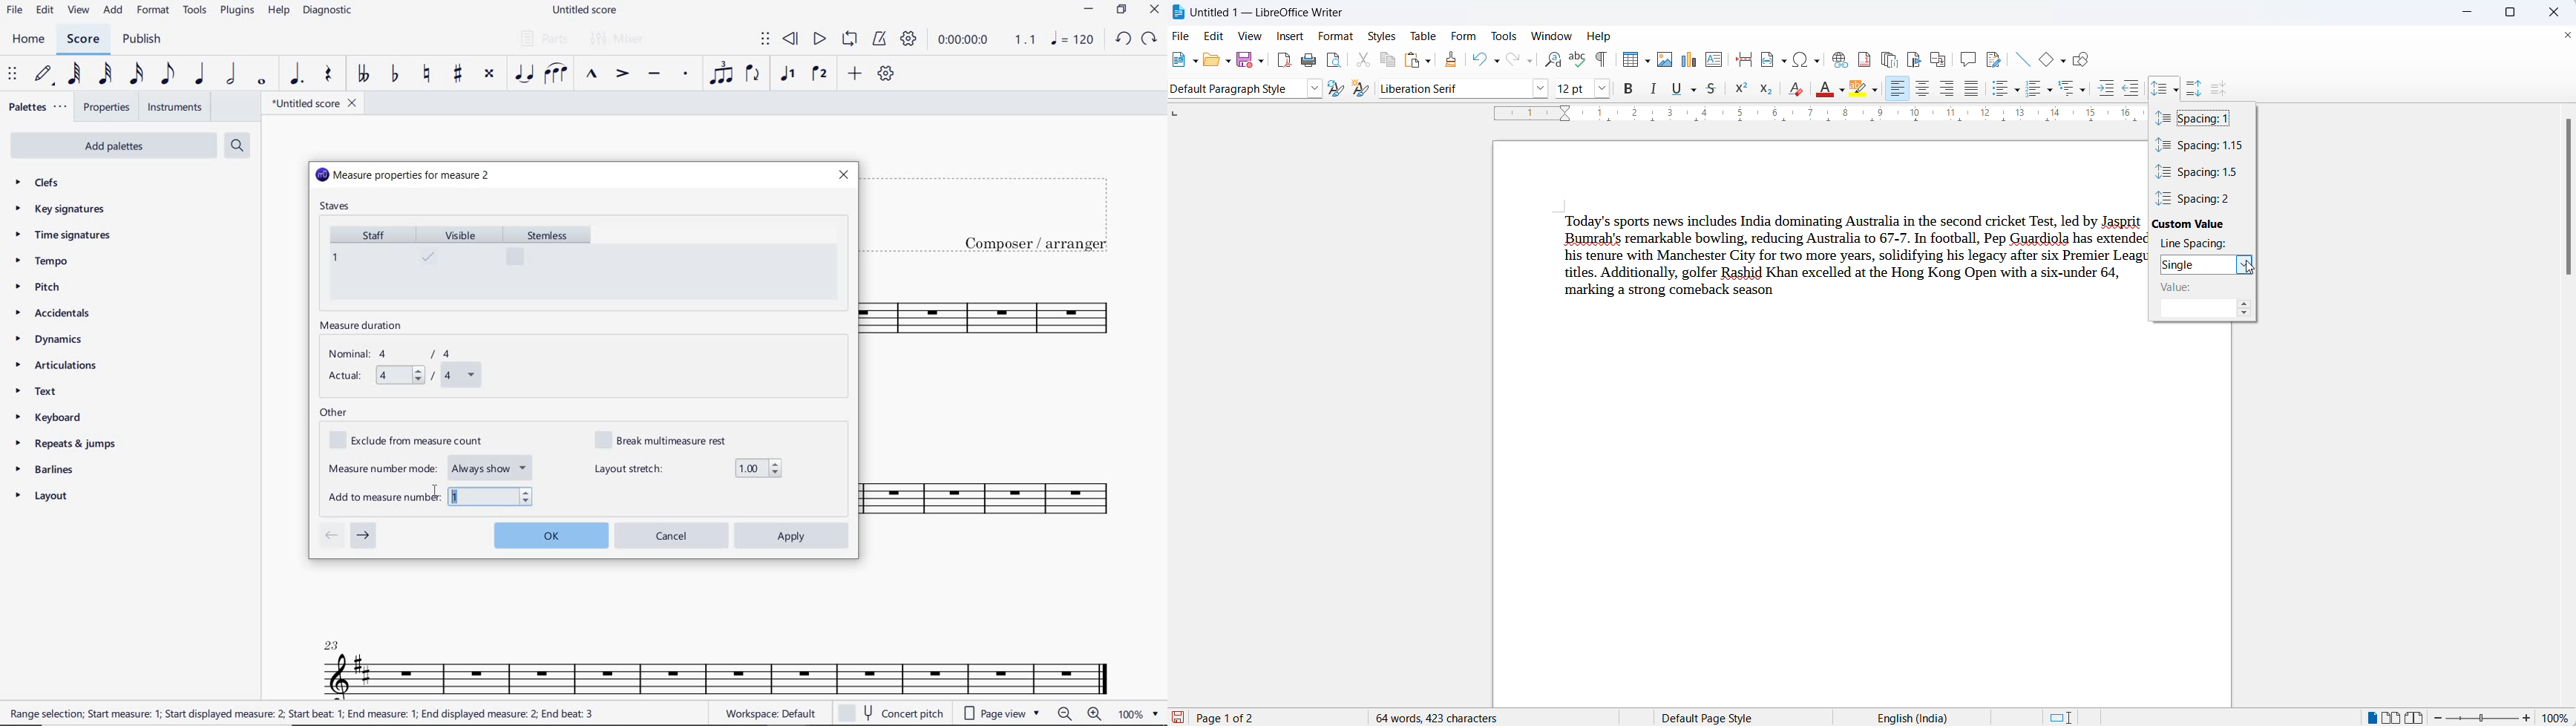 This screenshot has height=728, width=2576. What do you see at coordinates (2195, 224) in the screenshot?
I see `custom value heading` at bounding box center [2195, 224].